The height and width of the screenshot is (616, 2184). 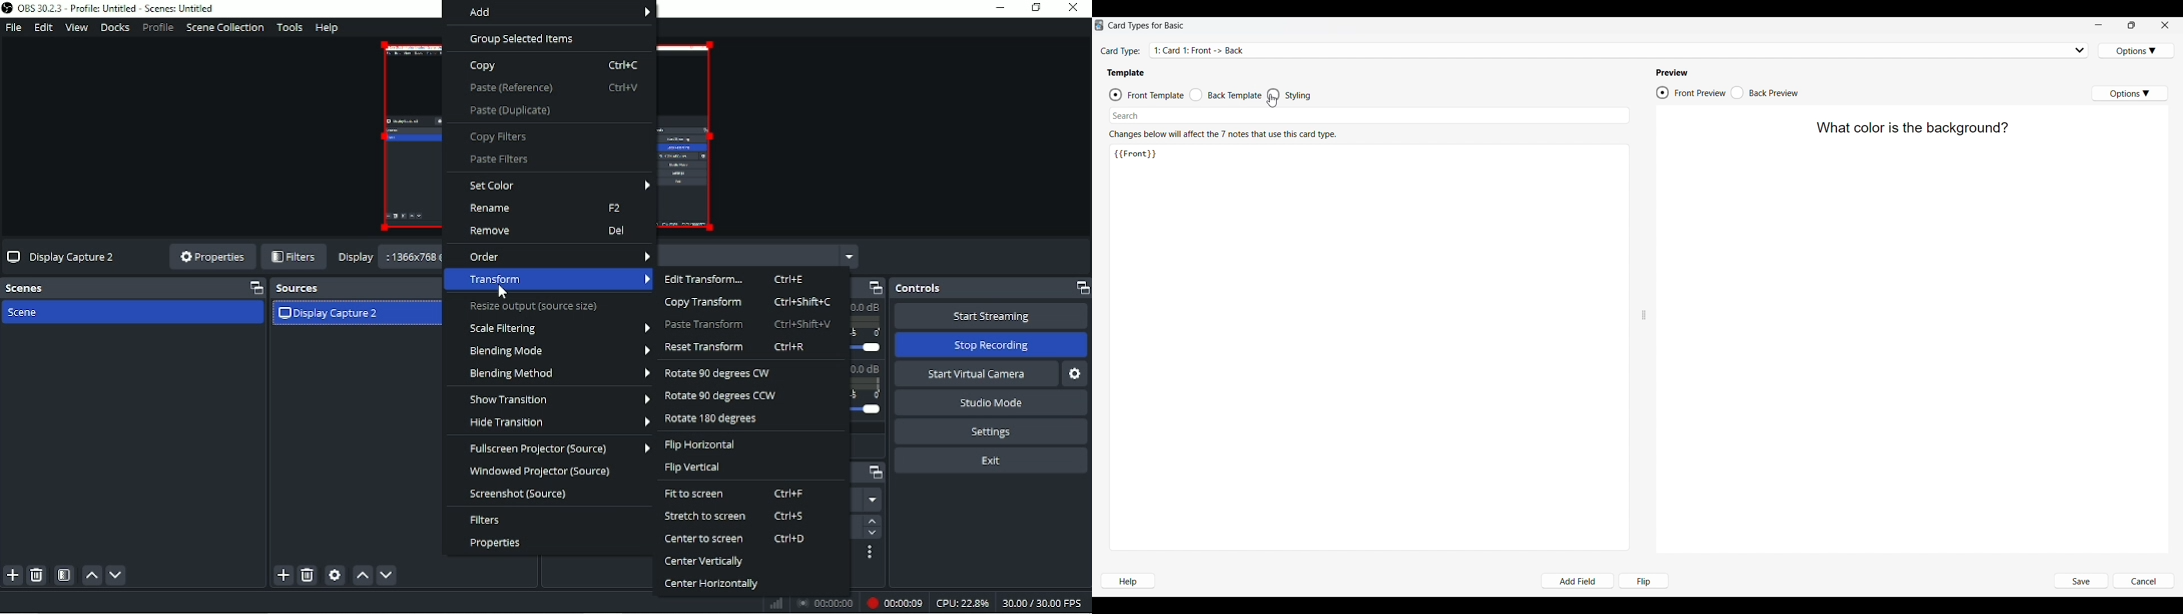 I want to click on Display Capture 2, so click(x=64, y=258).